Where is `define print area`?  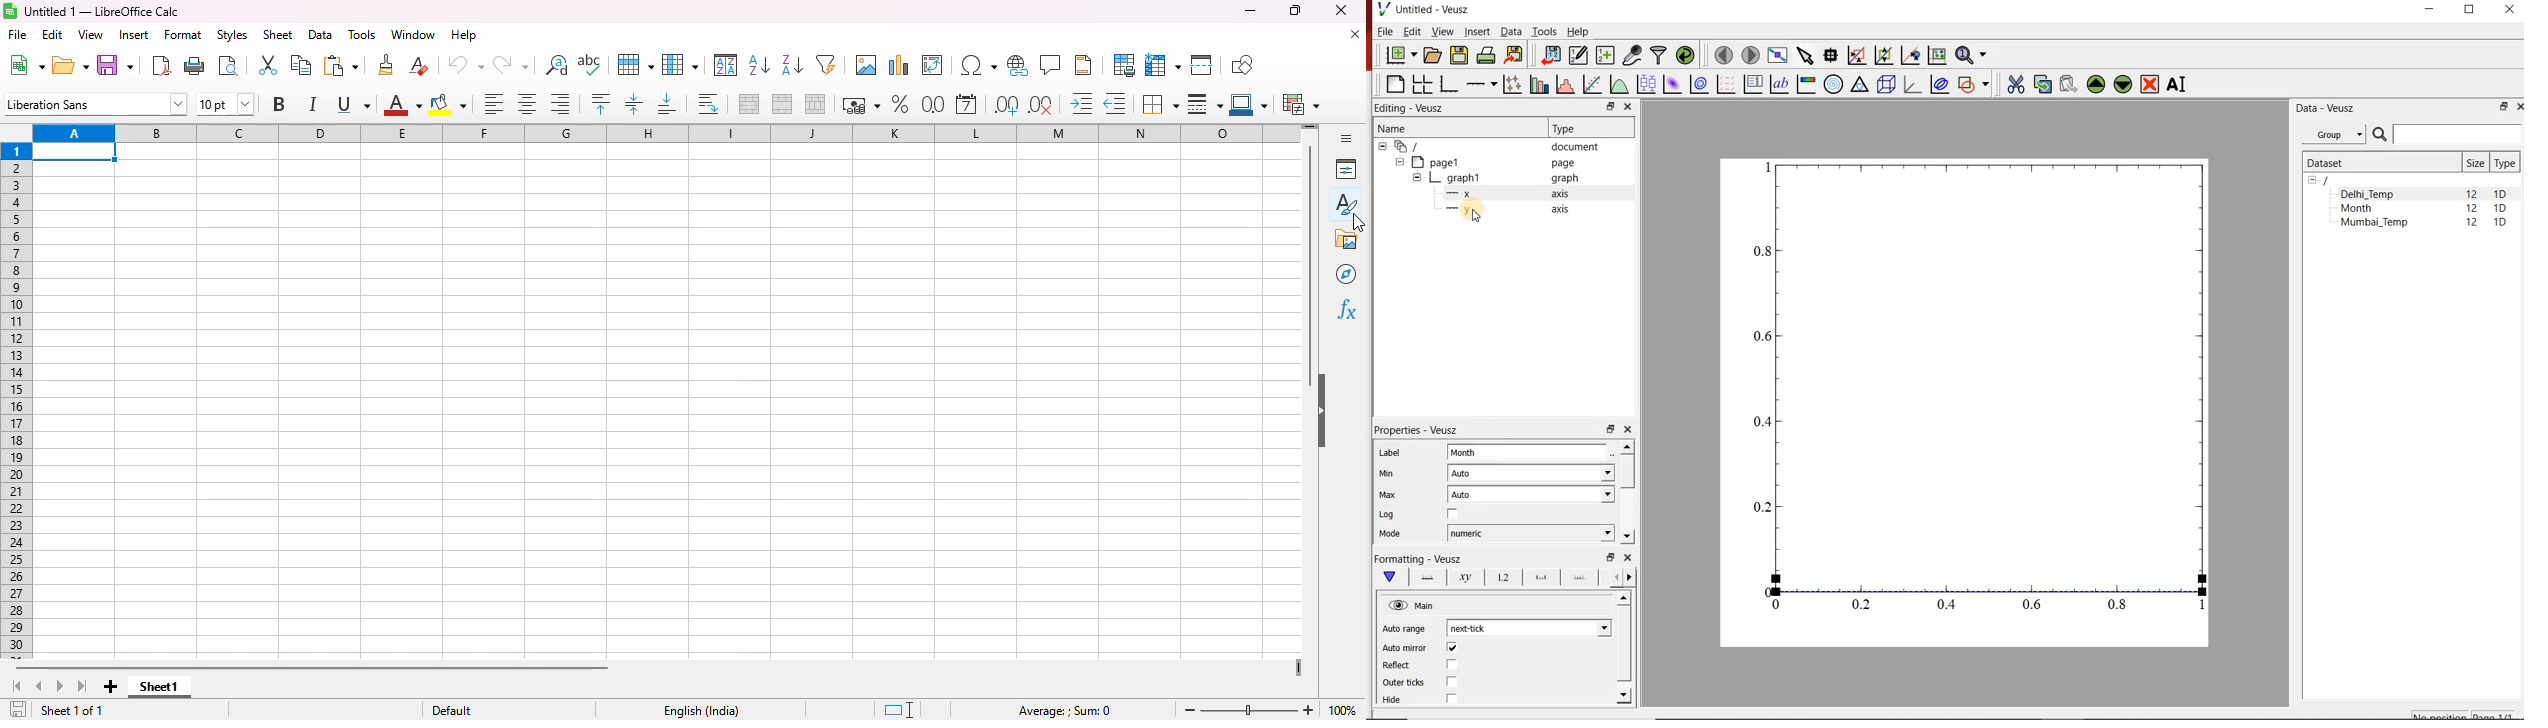
define print area is located at coordinates (1124, 65).